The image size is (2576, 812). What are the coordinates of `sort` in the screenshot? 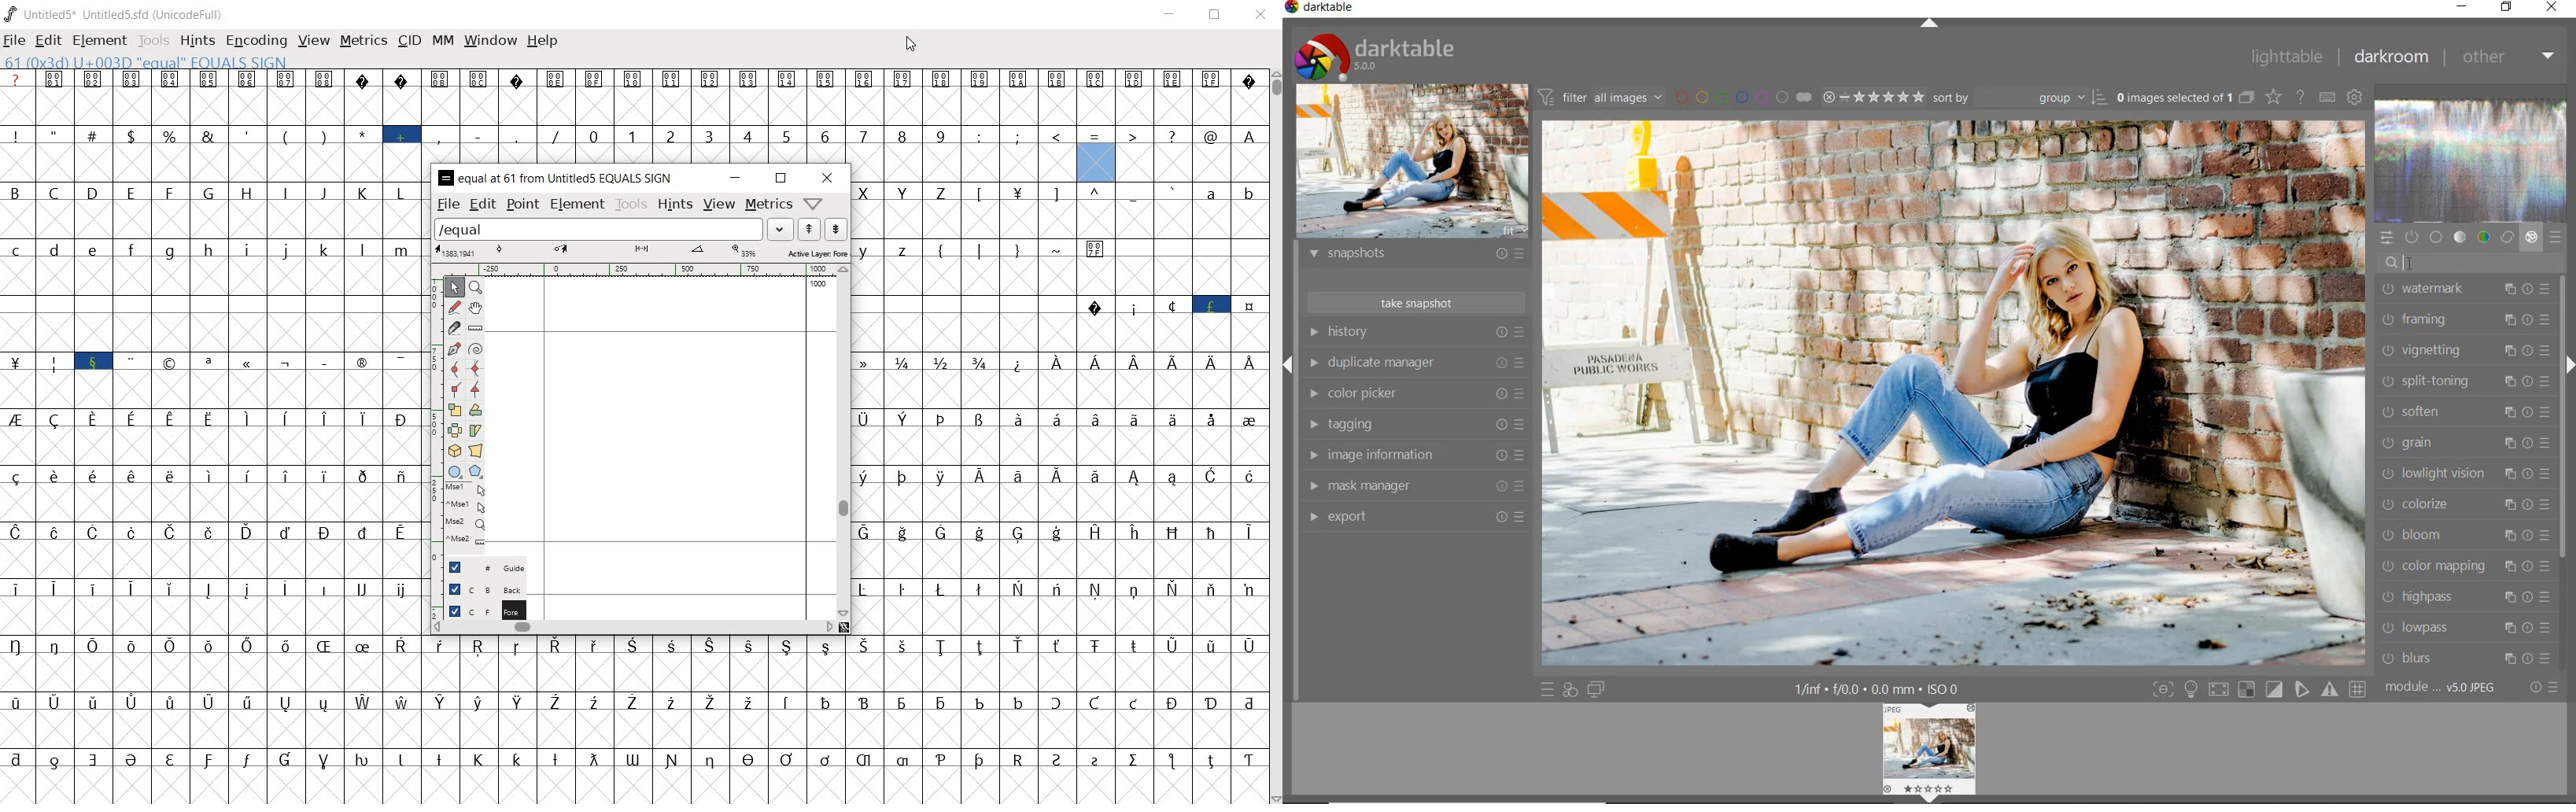 It's located at (2020, 100).